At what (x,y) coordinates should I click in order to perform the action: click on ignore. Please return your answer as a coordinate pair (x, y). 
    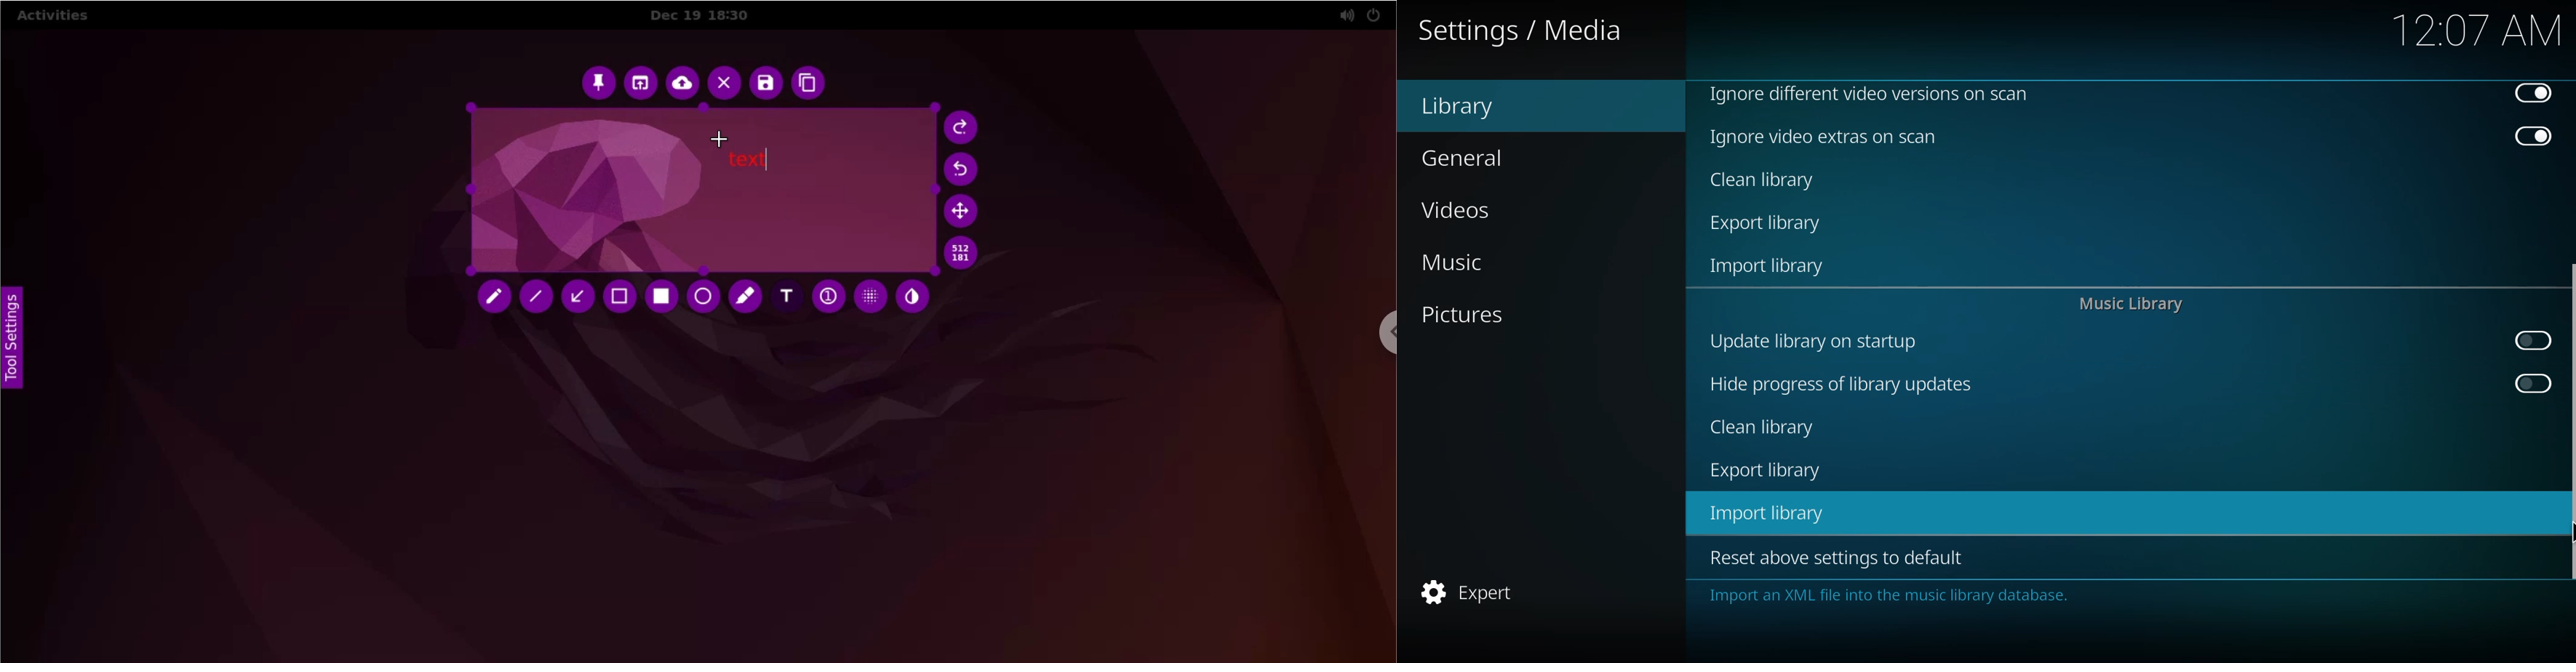
    Looking at the image, I should click on (1826, 137).